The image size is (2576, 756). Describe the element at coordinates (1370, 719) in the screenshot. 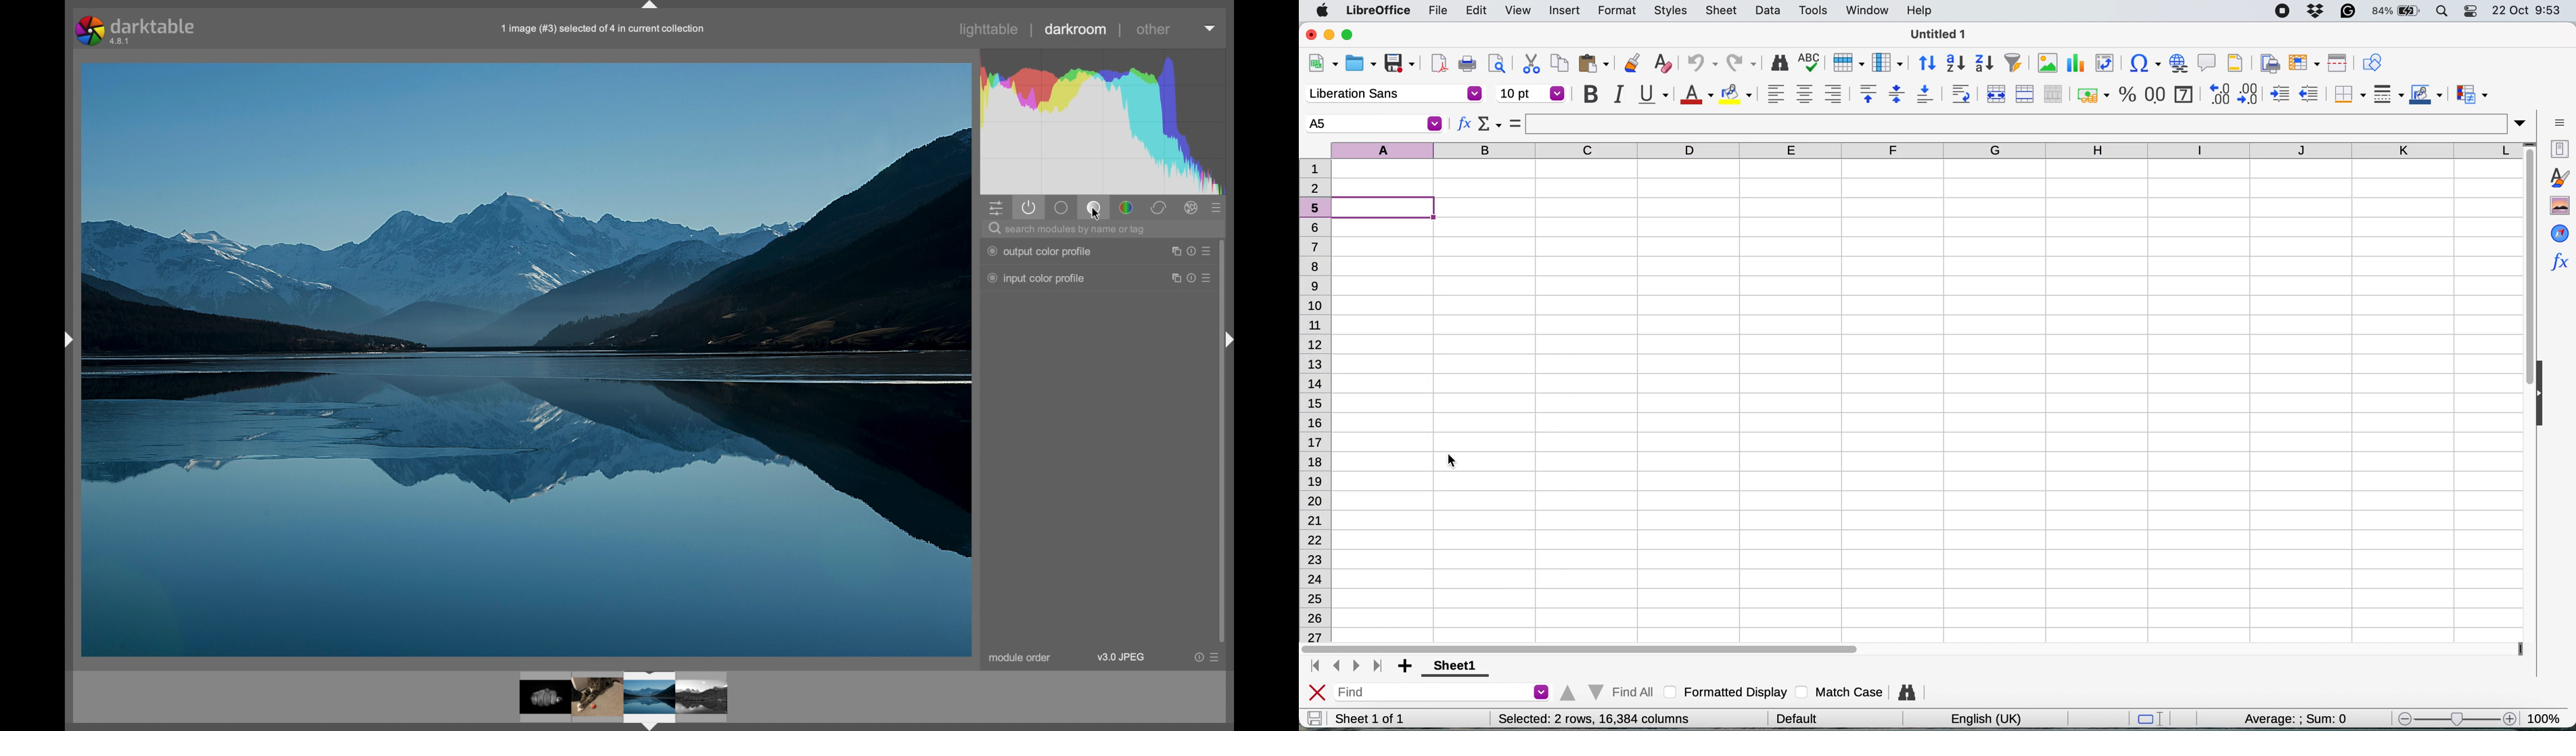

I see `sheet 1 of 1` at that location.